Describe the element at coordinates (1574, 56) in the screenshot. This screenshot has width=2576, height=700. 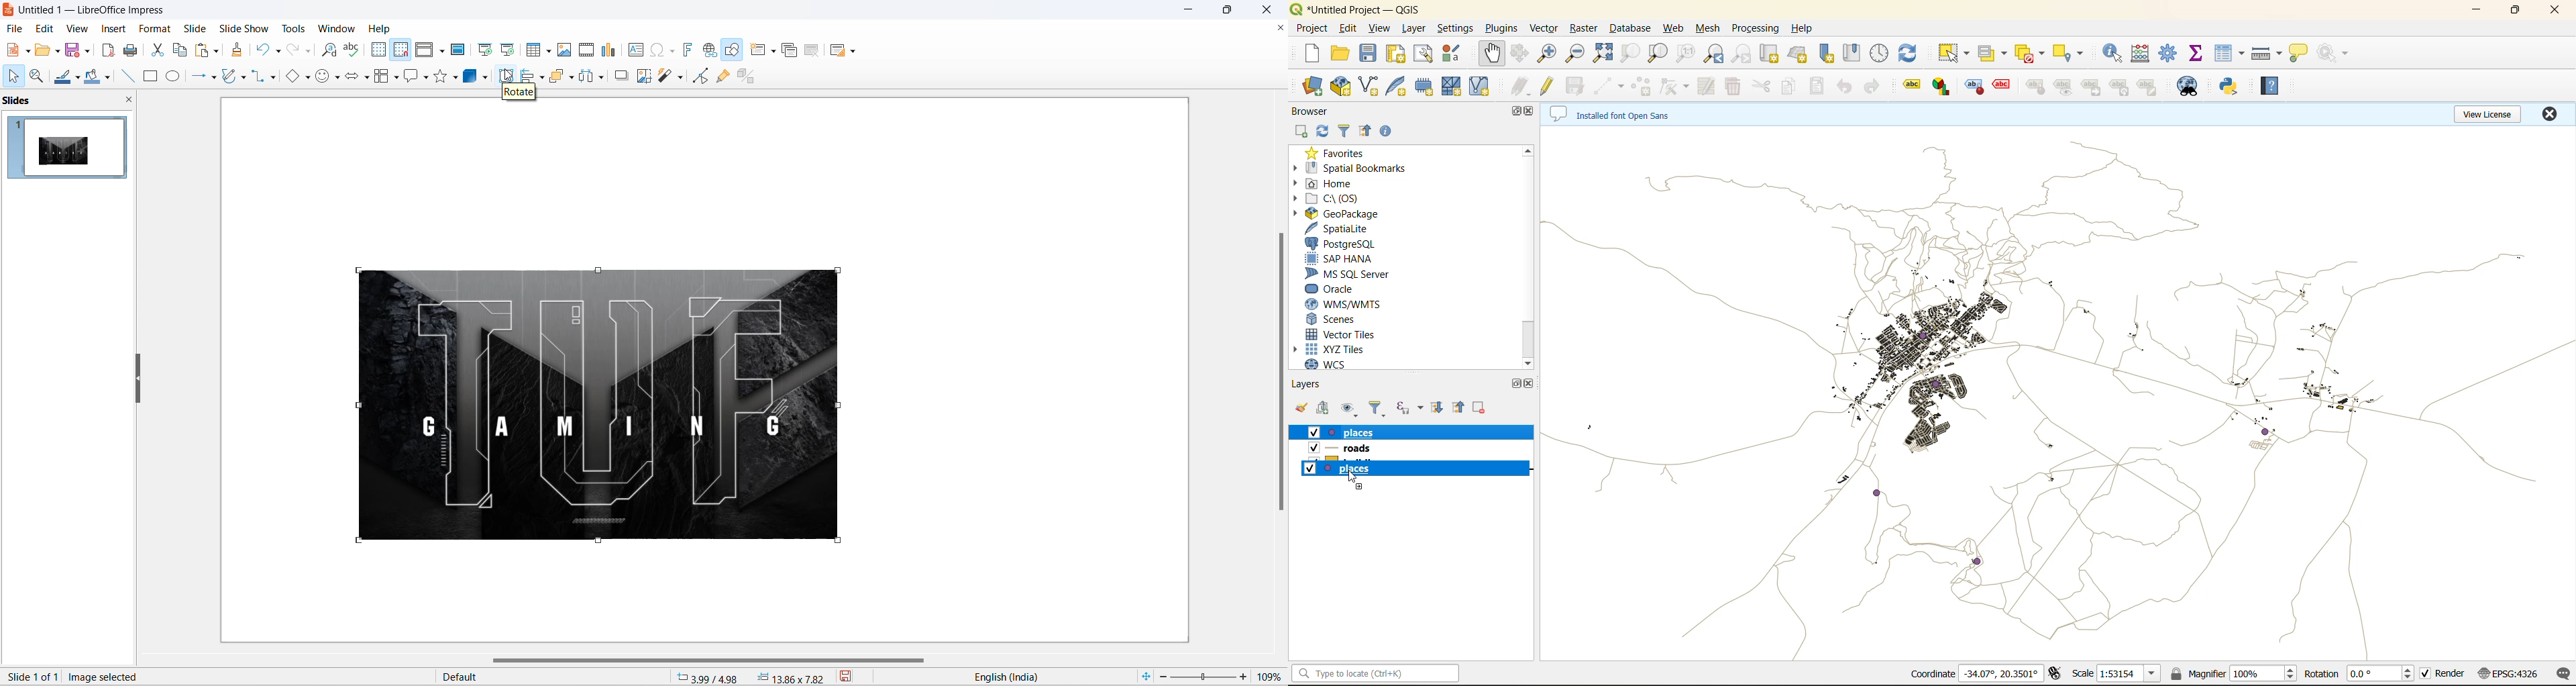
I see `zoom out` at that location.